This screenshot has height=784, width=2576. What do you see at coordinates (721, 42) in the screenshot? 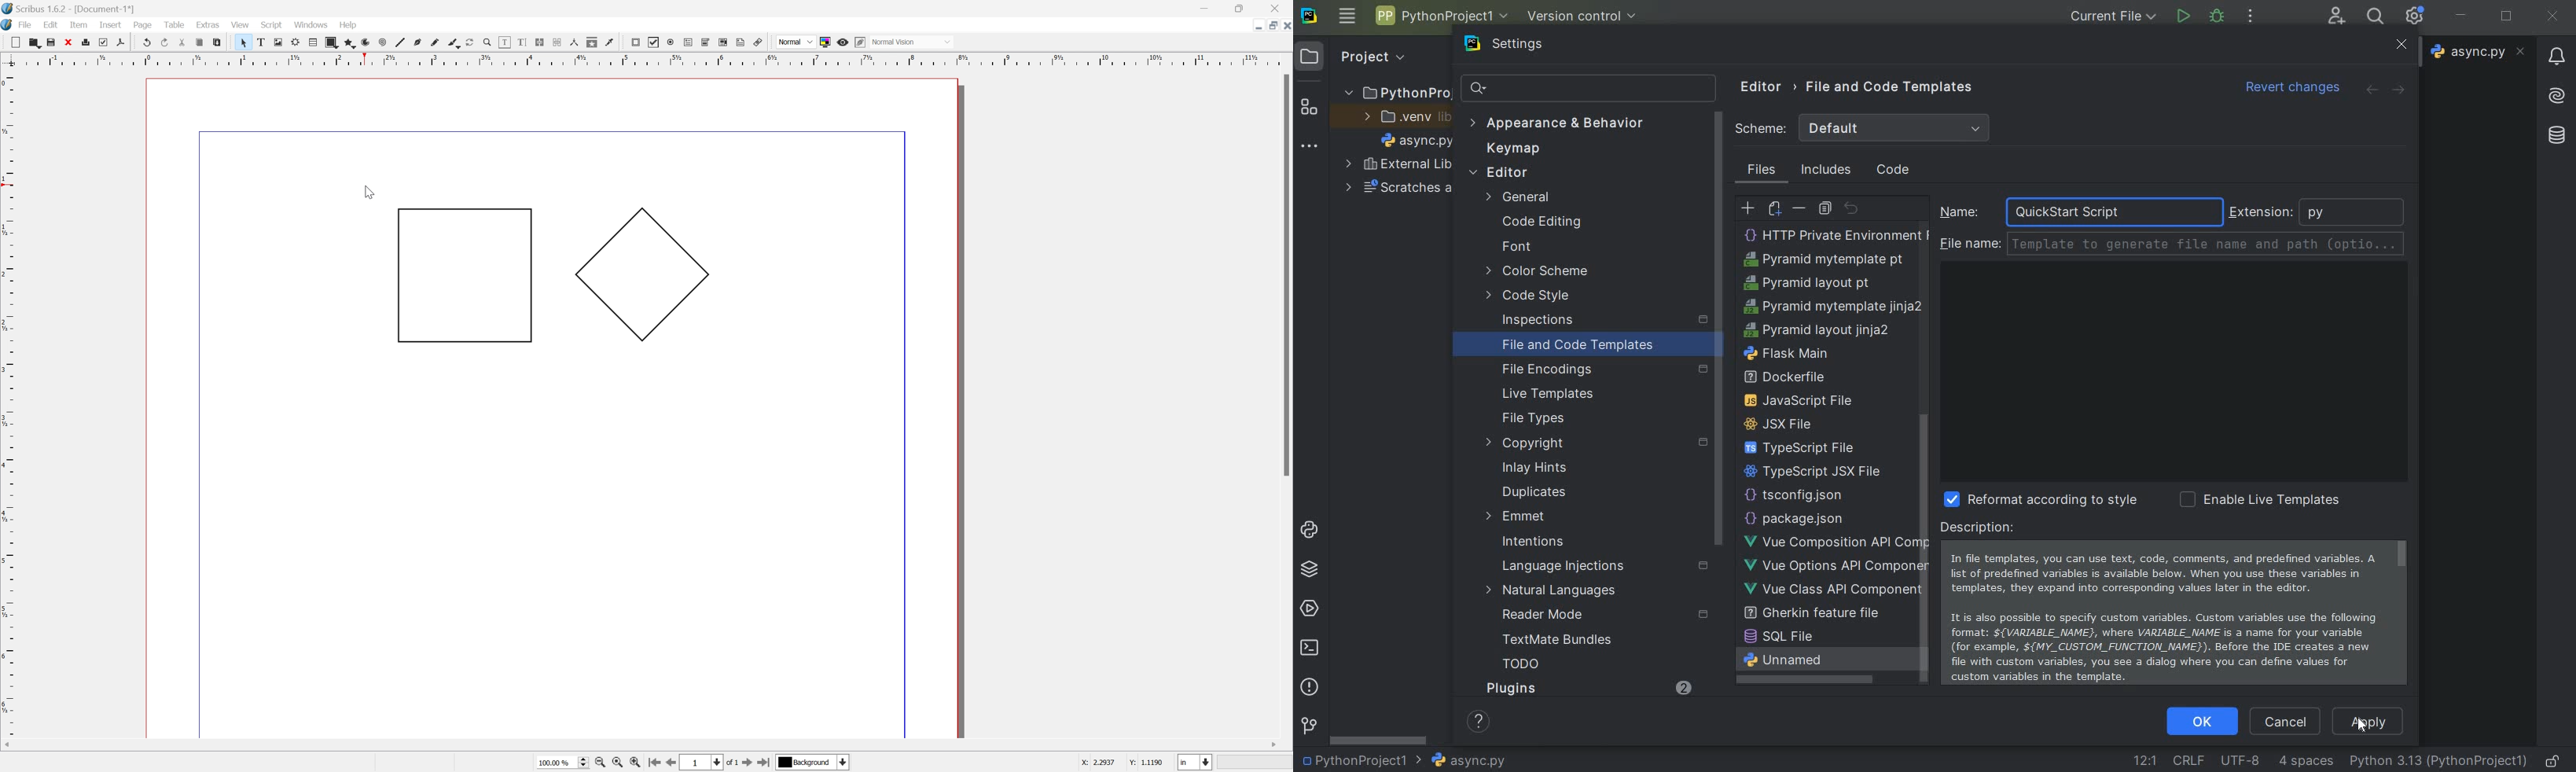
I see `PDF list box` at bounding box center [721, 42].